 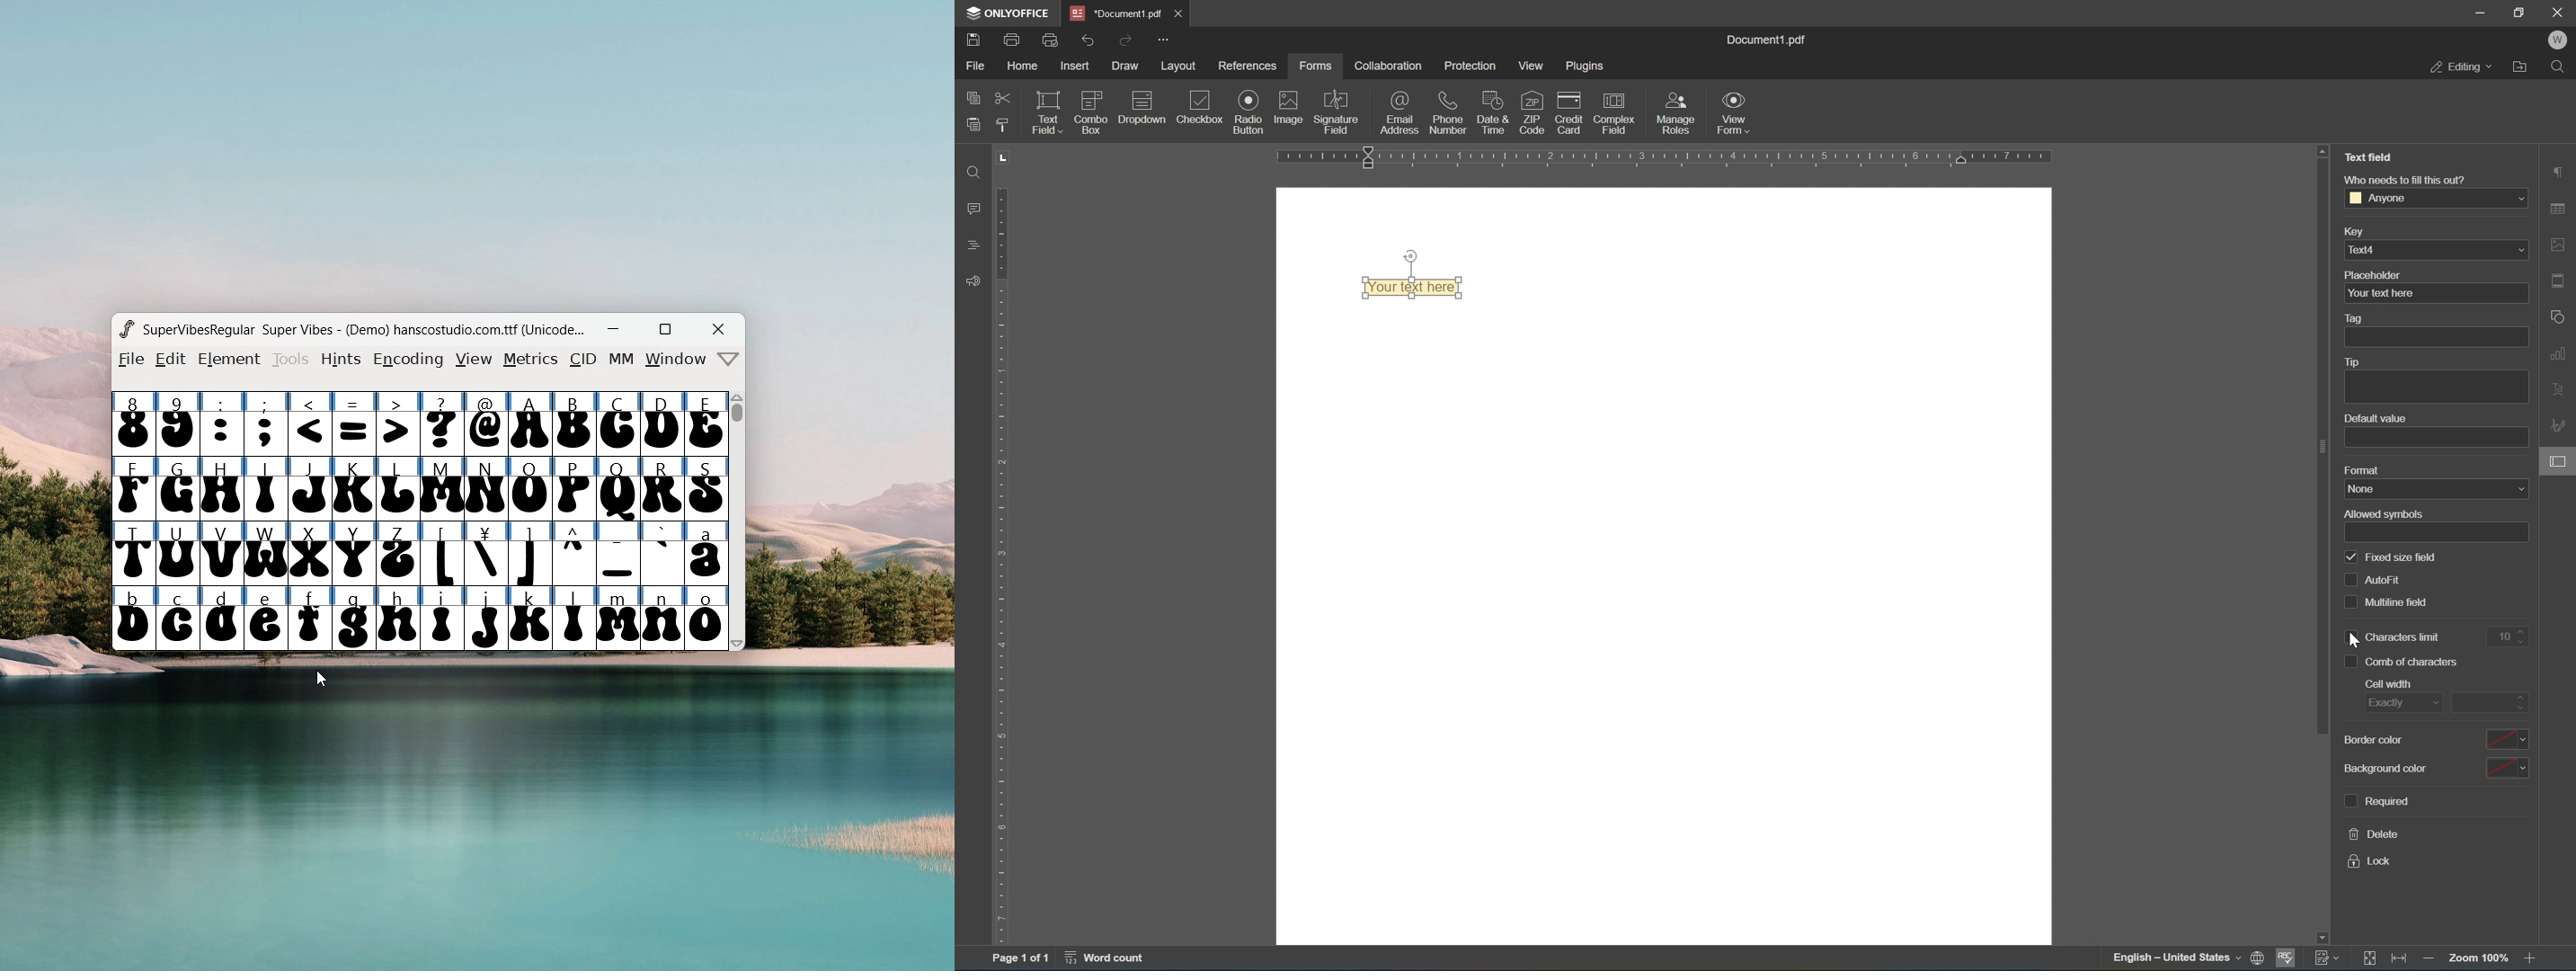 What do you see at coordinates (2255, 959) in the screenshot?
I see `set document language` at bounding box center [2255, 959].